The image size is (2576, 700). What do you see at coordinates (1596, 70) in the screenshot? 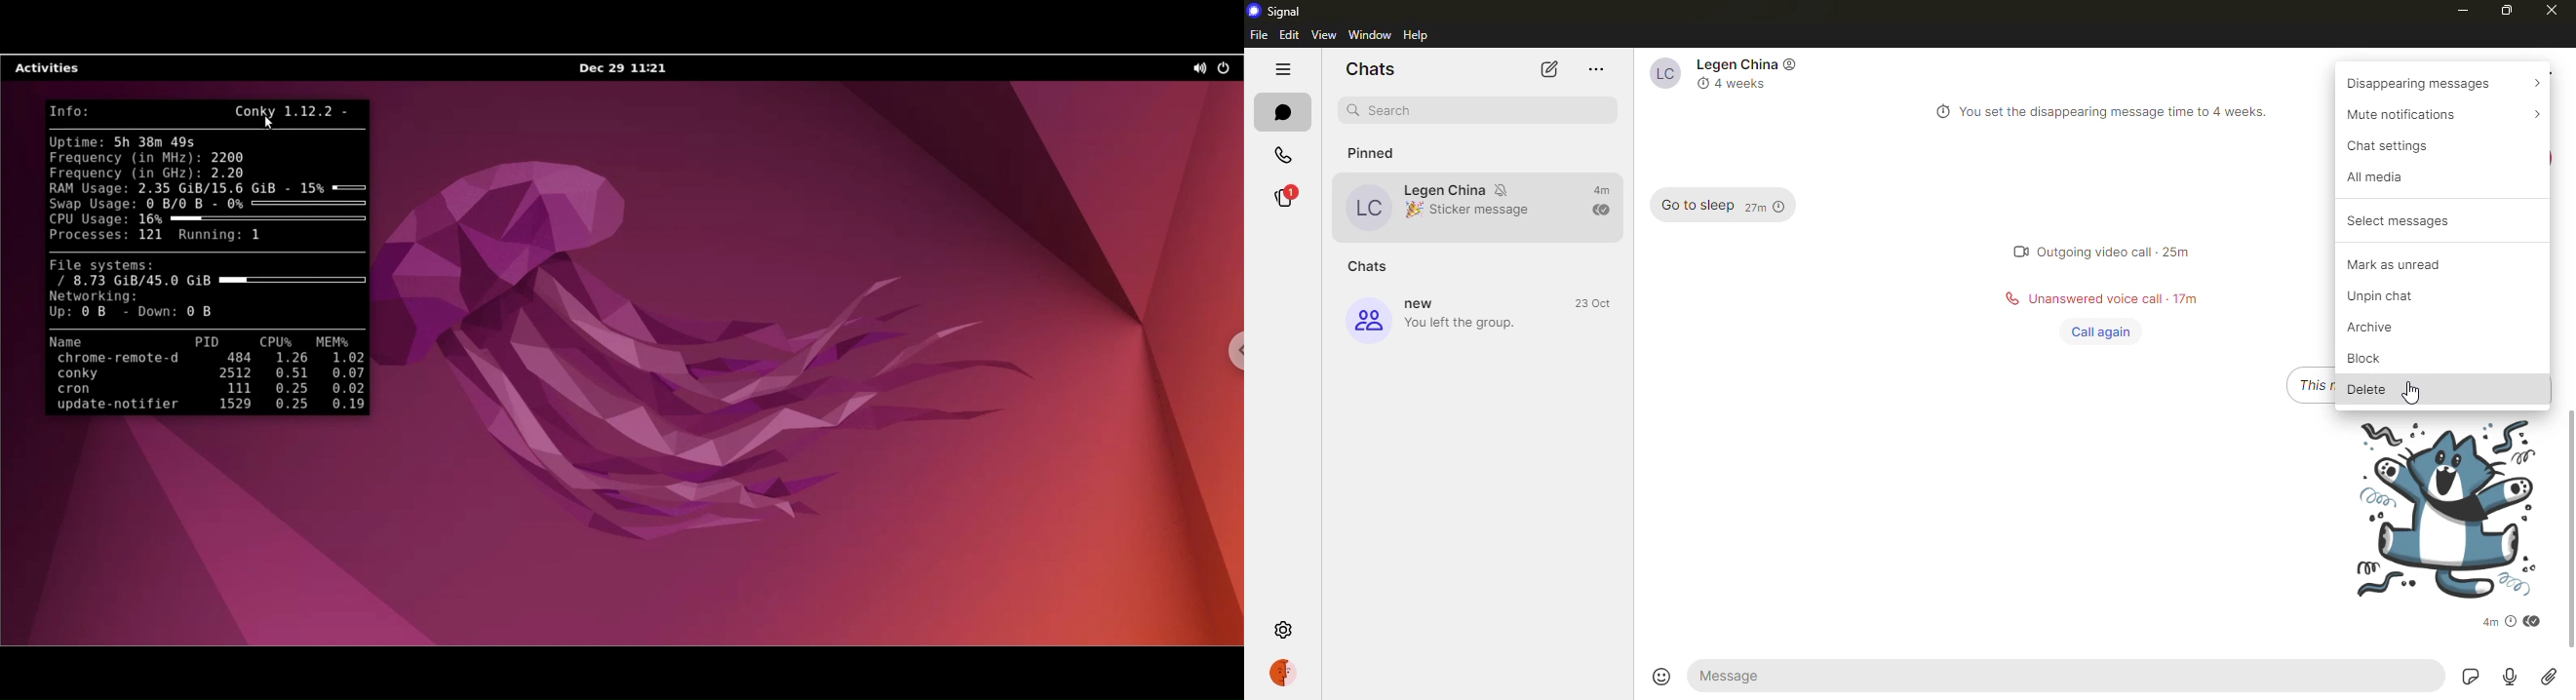
I see `more` at bounding box center [1596, 70].